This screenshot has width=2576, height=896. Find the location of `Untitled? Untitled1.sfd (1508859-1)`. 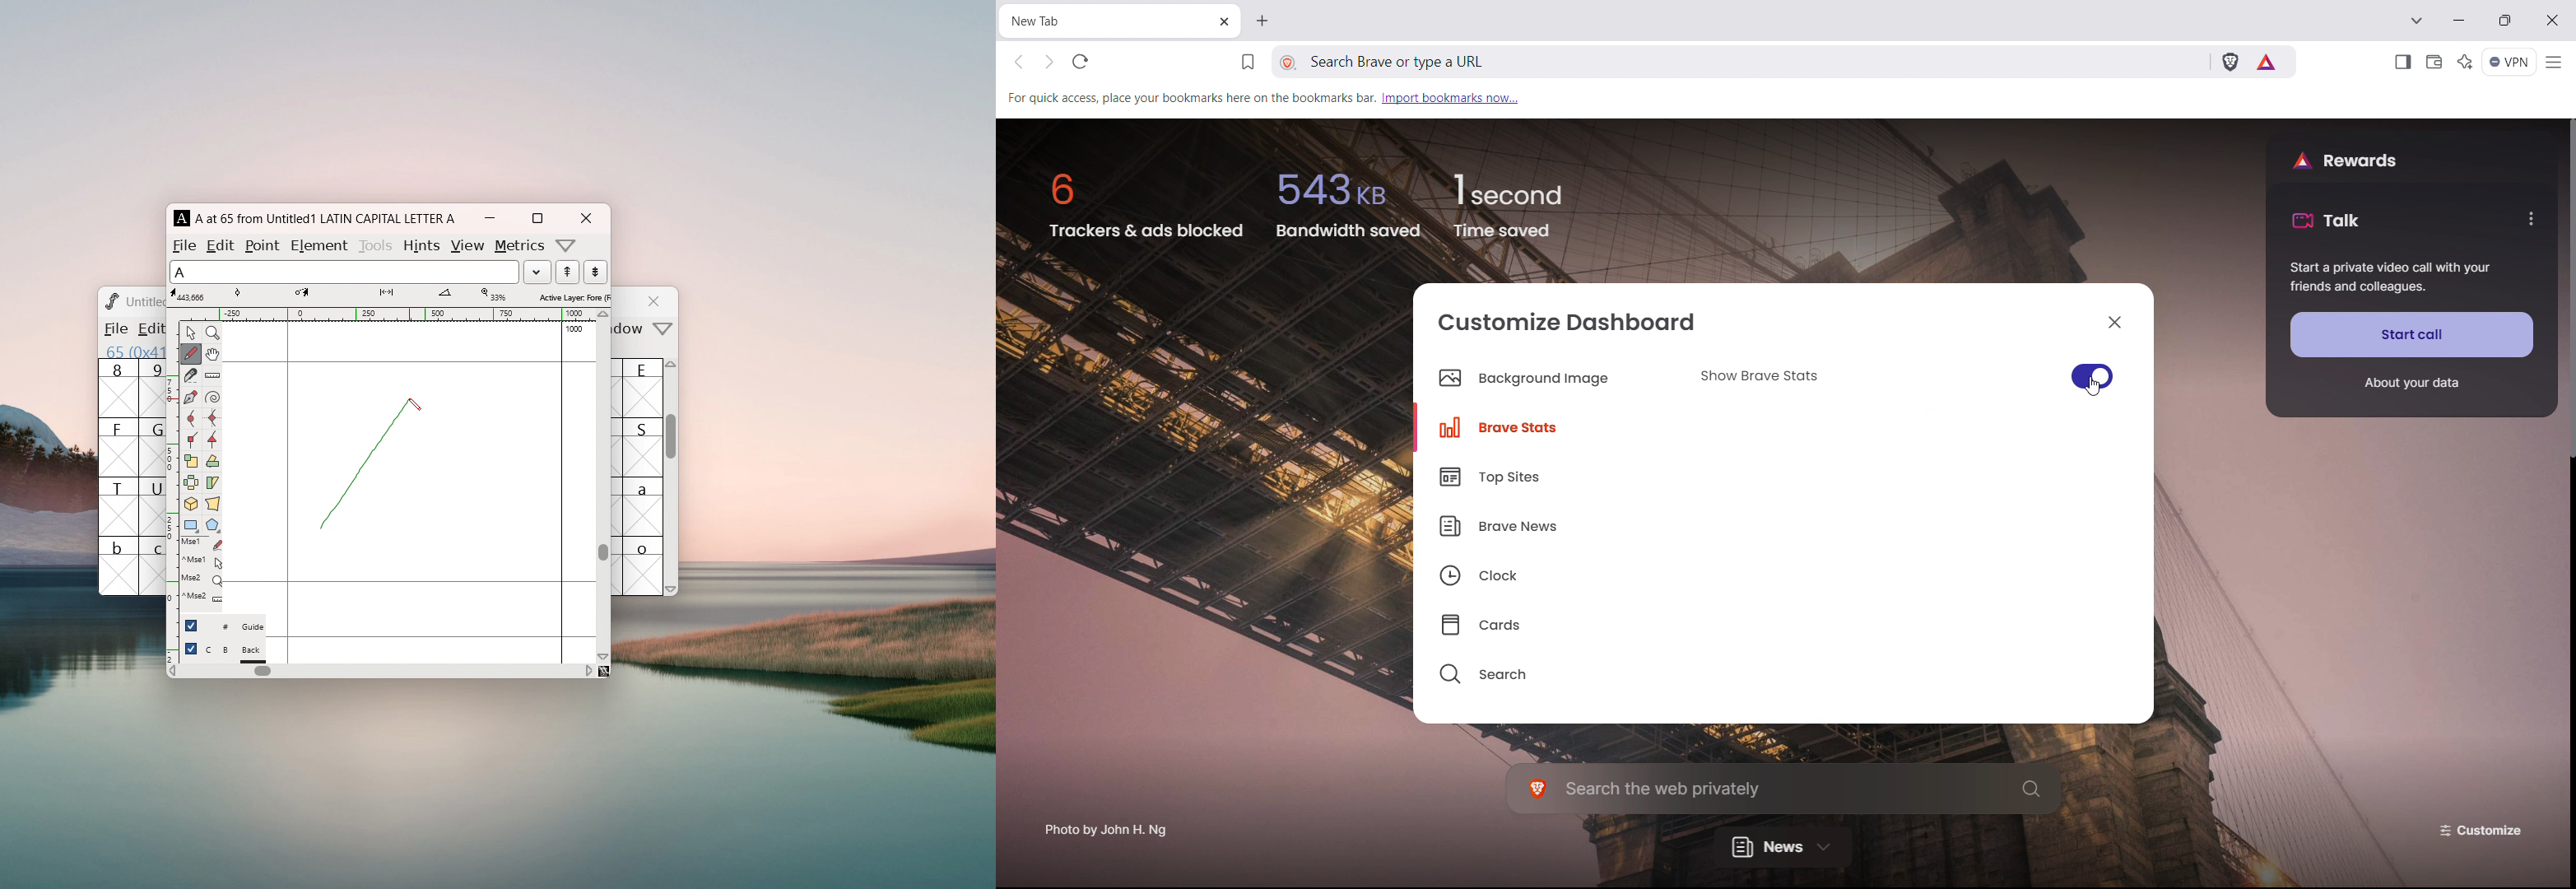

Untitled? Untitled1.sfd (1508859-1) is located at coordinates (146, 301).